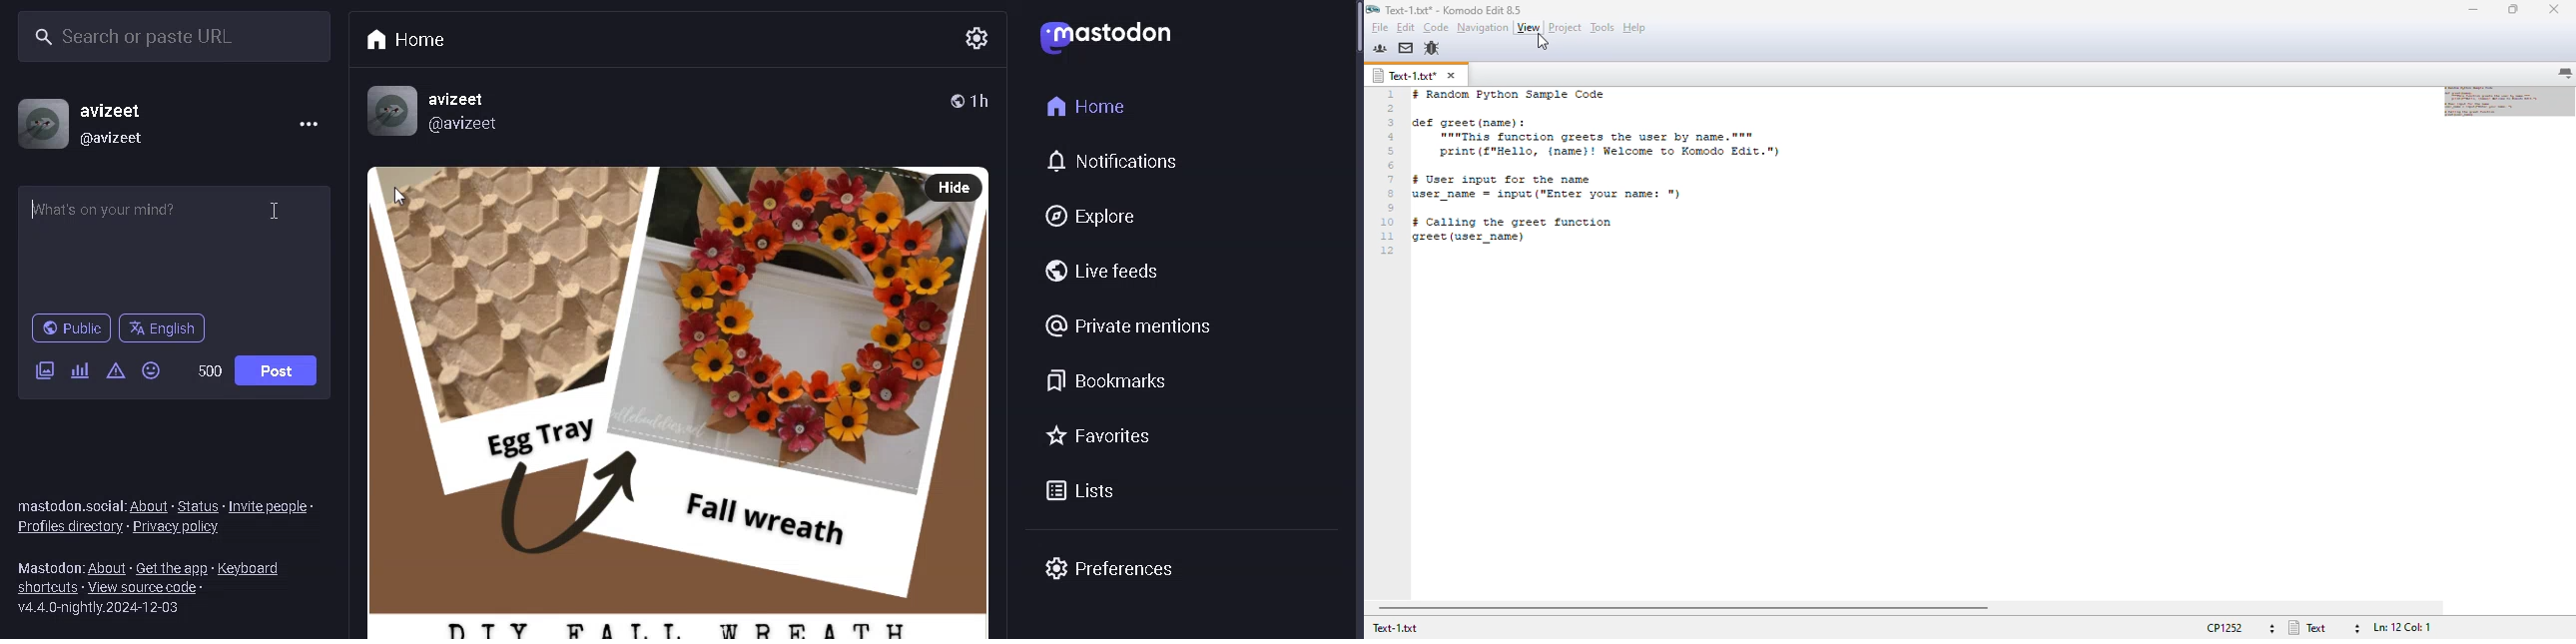 Image resolution: width=2576 pixels, height=644 pixels. Describe the element at coordinates (41, 124) in the screenshot. I see `PROFILE PICTURE` at that location.